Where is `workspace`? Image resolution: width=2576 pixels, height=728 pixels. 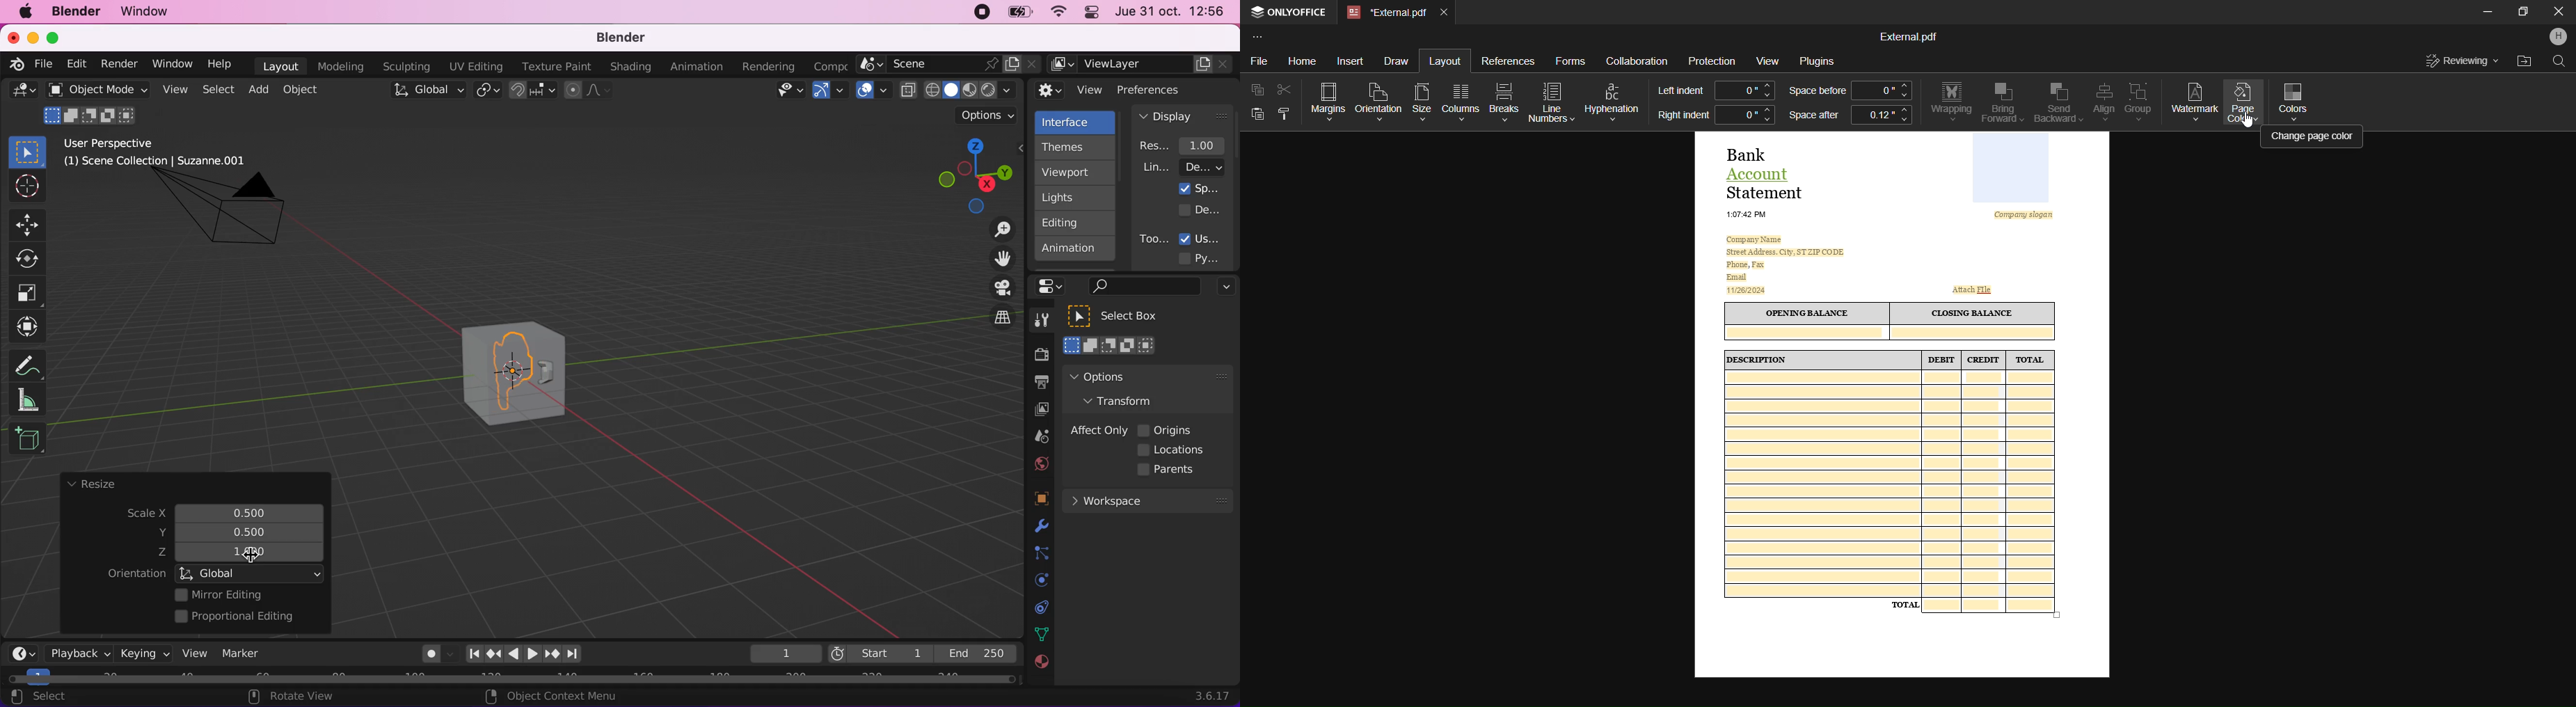 workspace is located at coordinates (1147, 499).